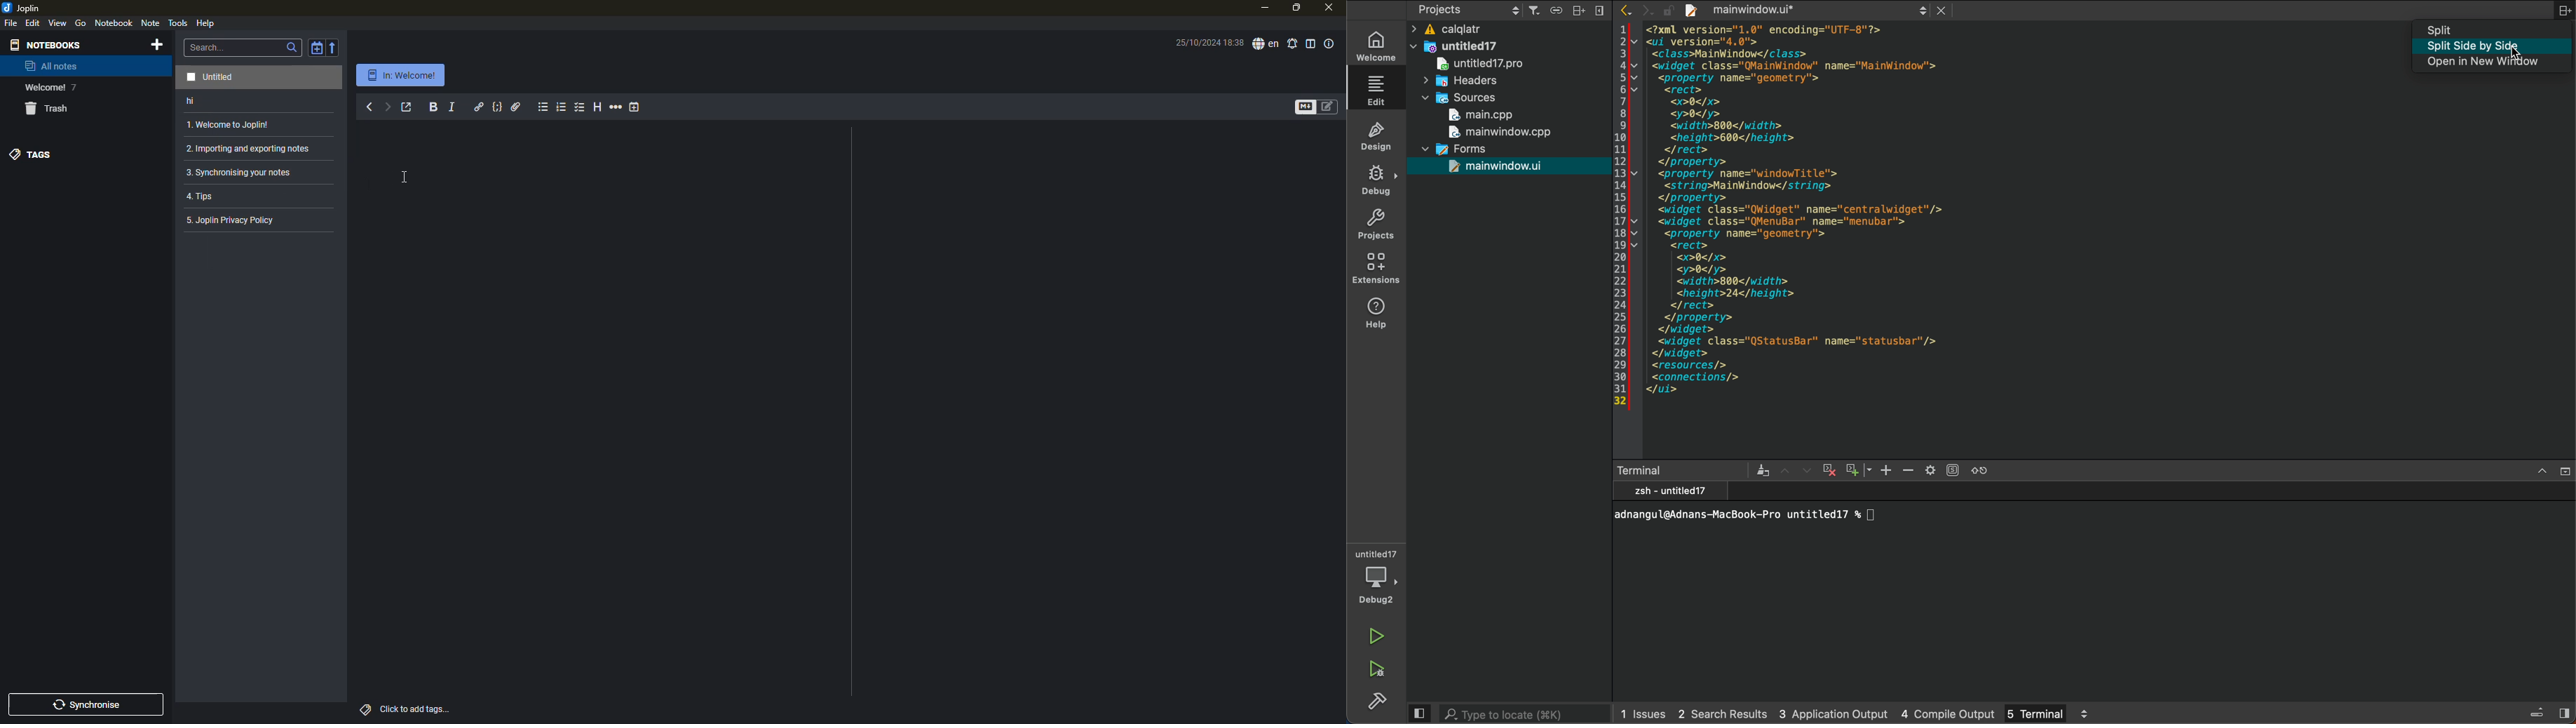 The height and width of the screenshot is (728, 2576). I want to click on insert time, so click(636, 107).